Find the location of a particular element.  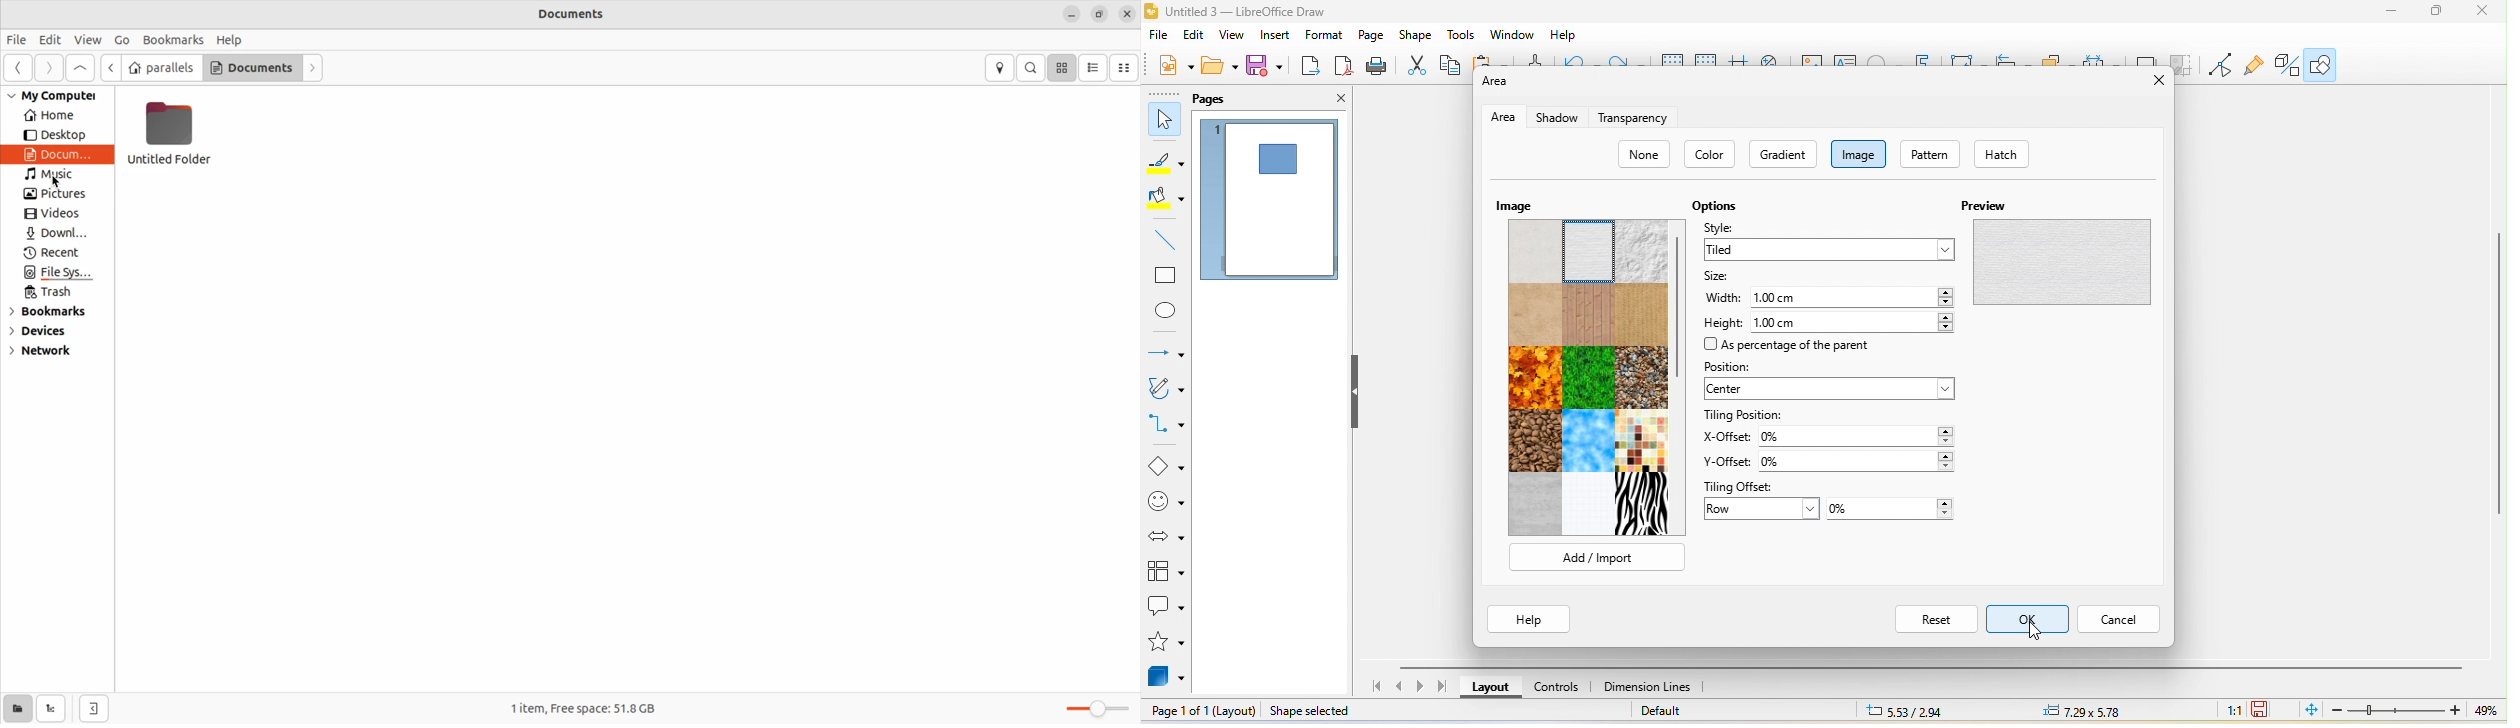

hatch is located at coordinates (1996, 153).